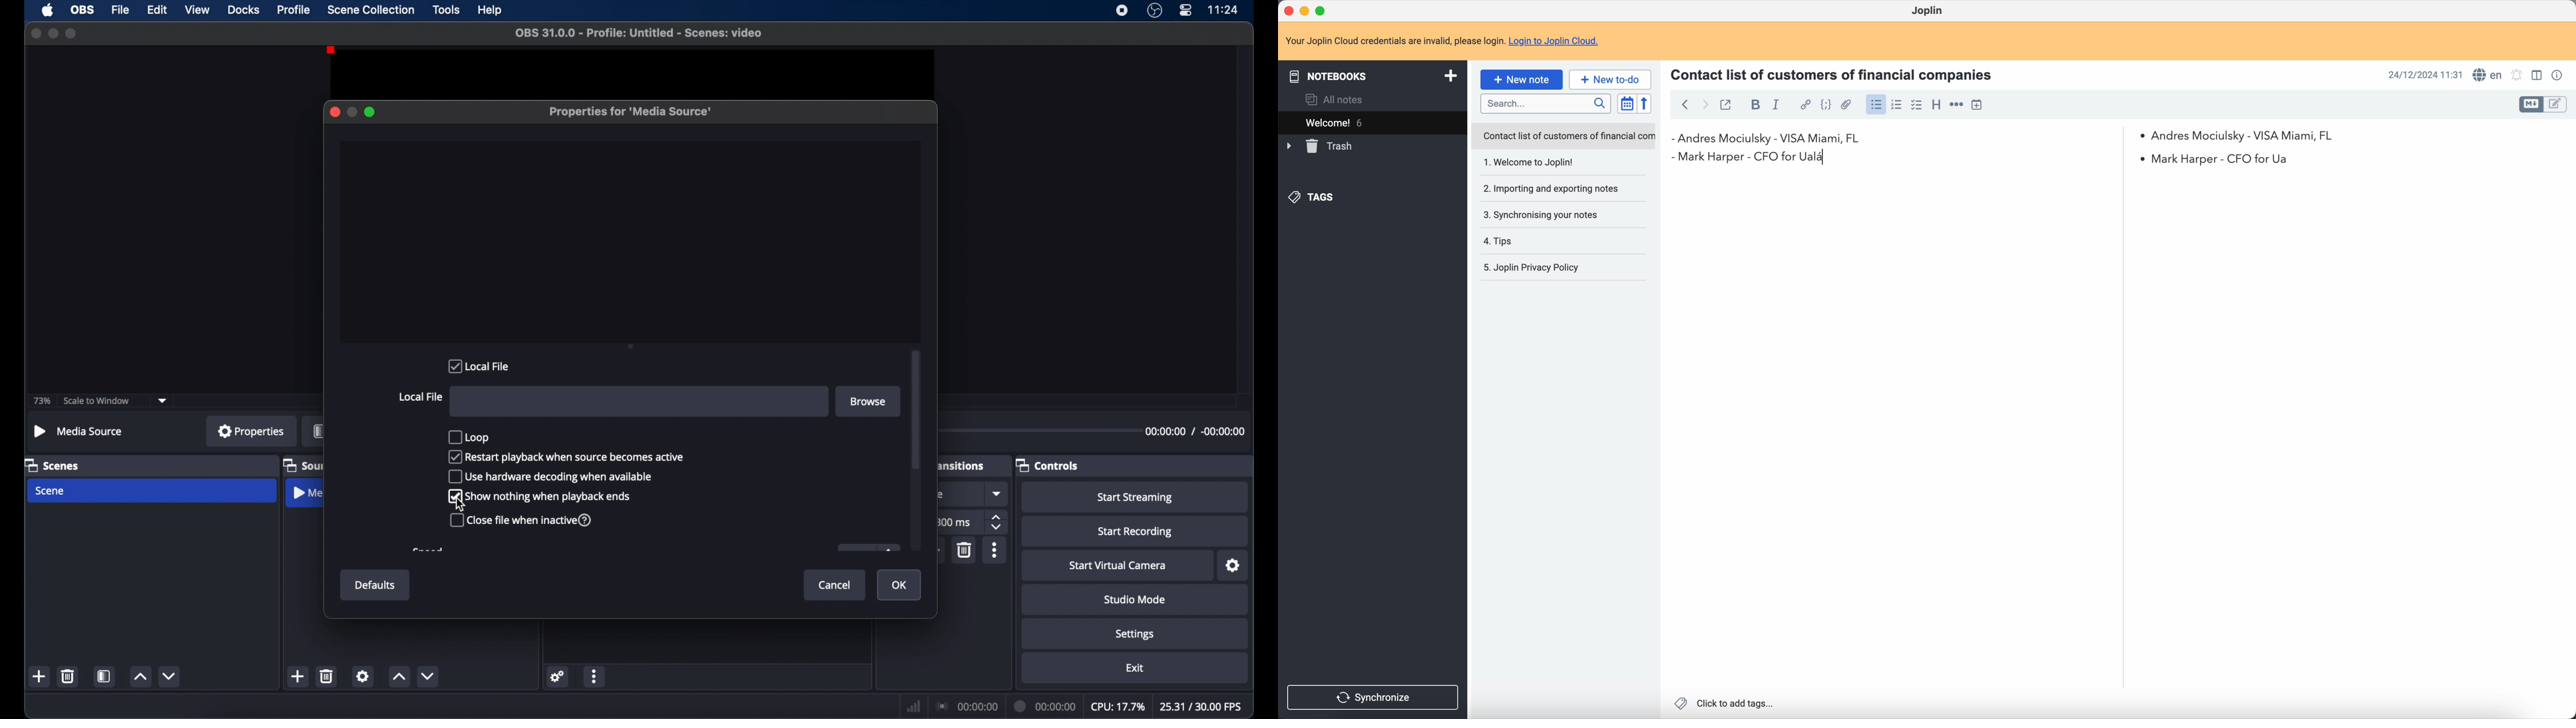 This screenshot has width=2576, height=728. Describe the element at coordinates (1898, 104) in the screenshot. I see `numbered list` at that location.